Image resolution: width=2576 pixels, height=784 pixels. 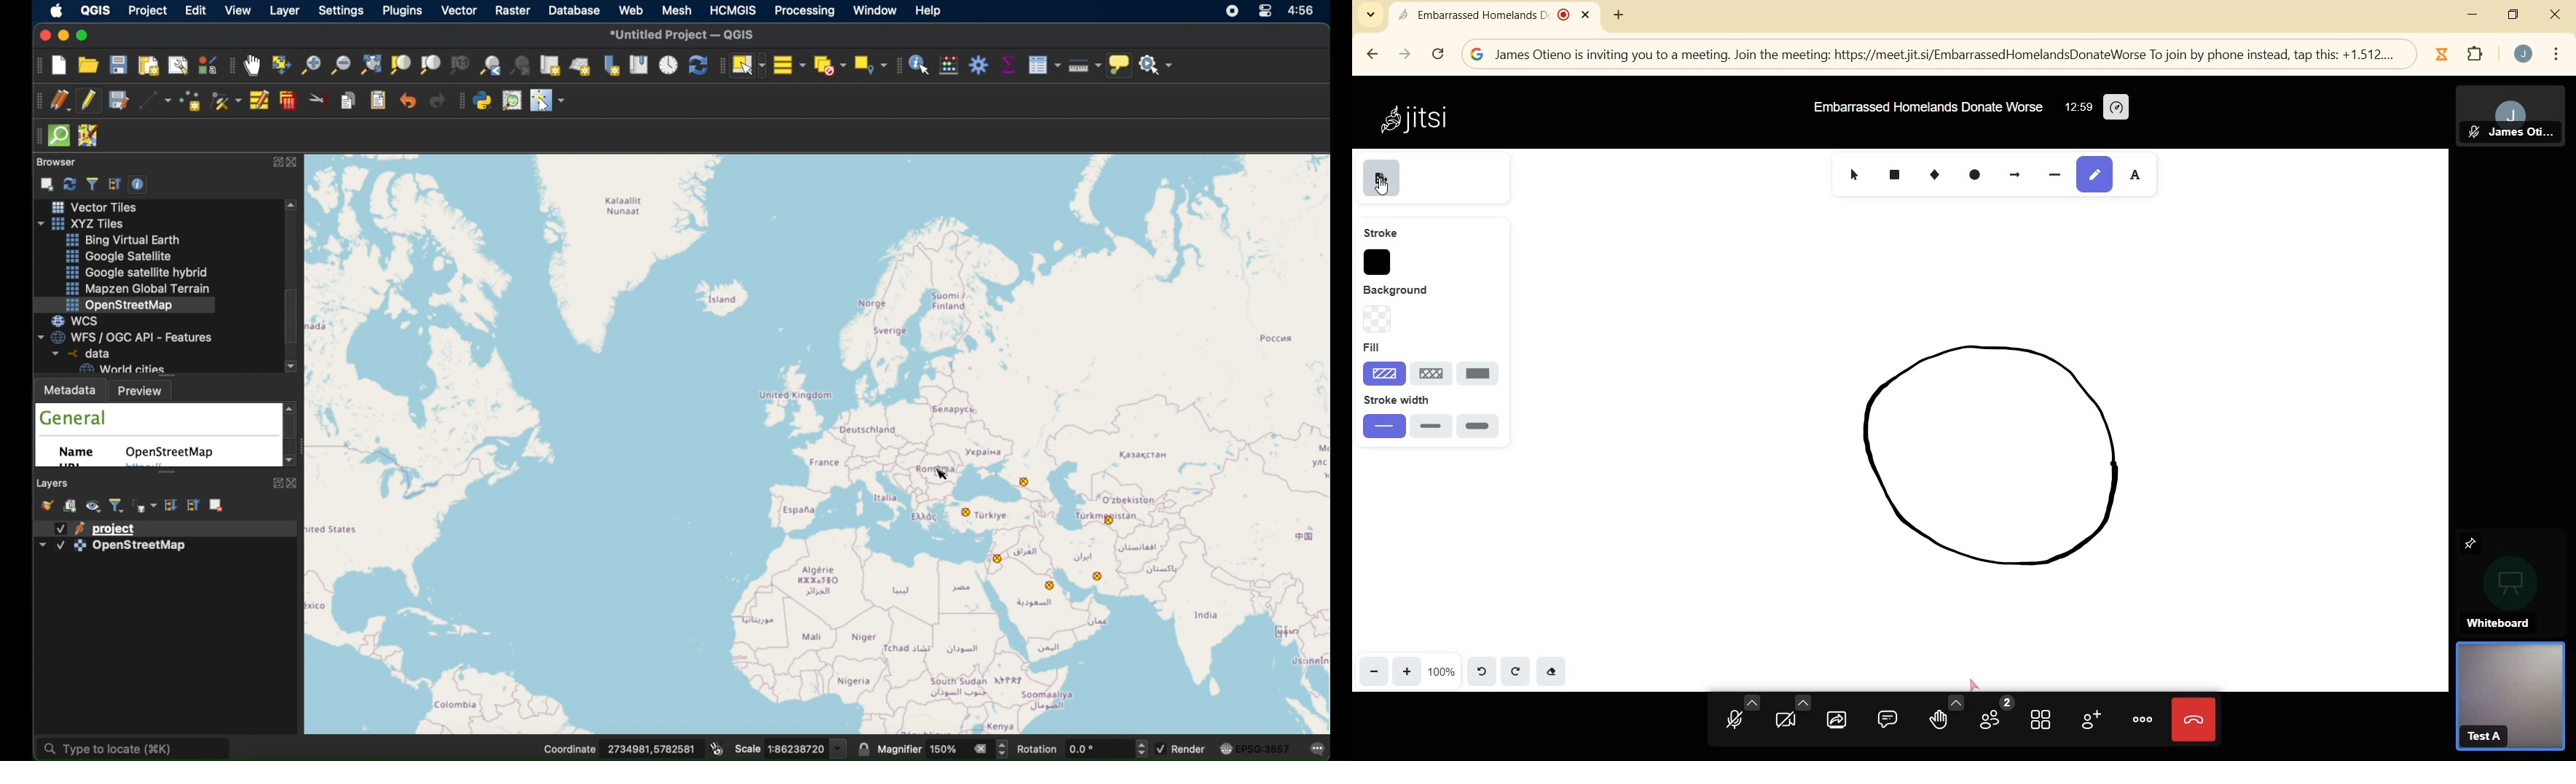 What do you see at coordinates (2524, 55) in the screenshot?
I see `account` at bounding box center [2524, 55].